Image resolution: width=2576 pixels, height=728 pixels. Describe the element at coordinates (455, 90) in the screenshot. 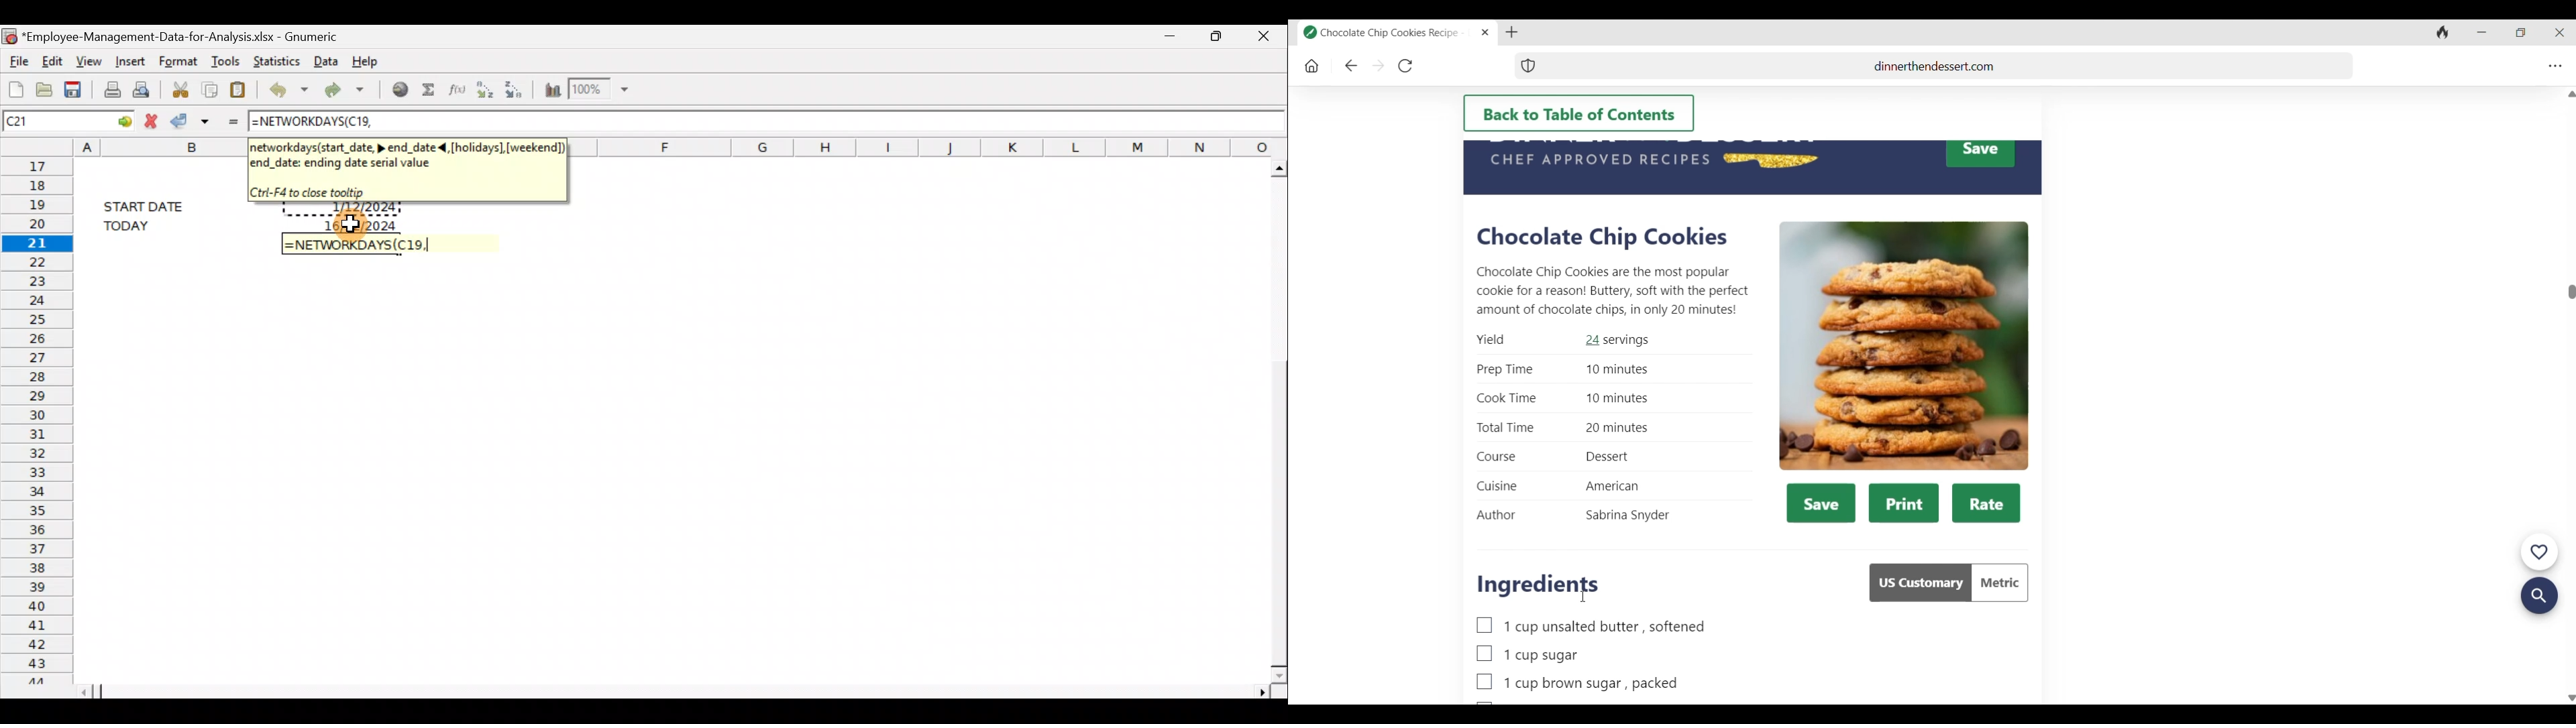

I see `Edit a function in the current cell` at that location.